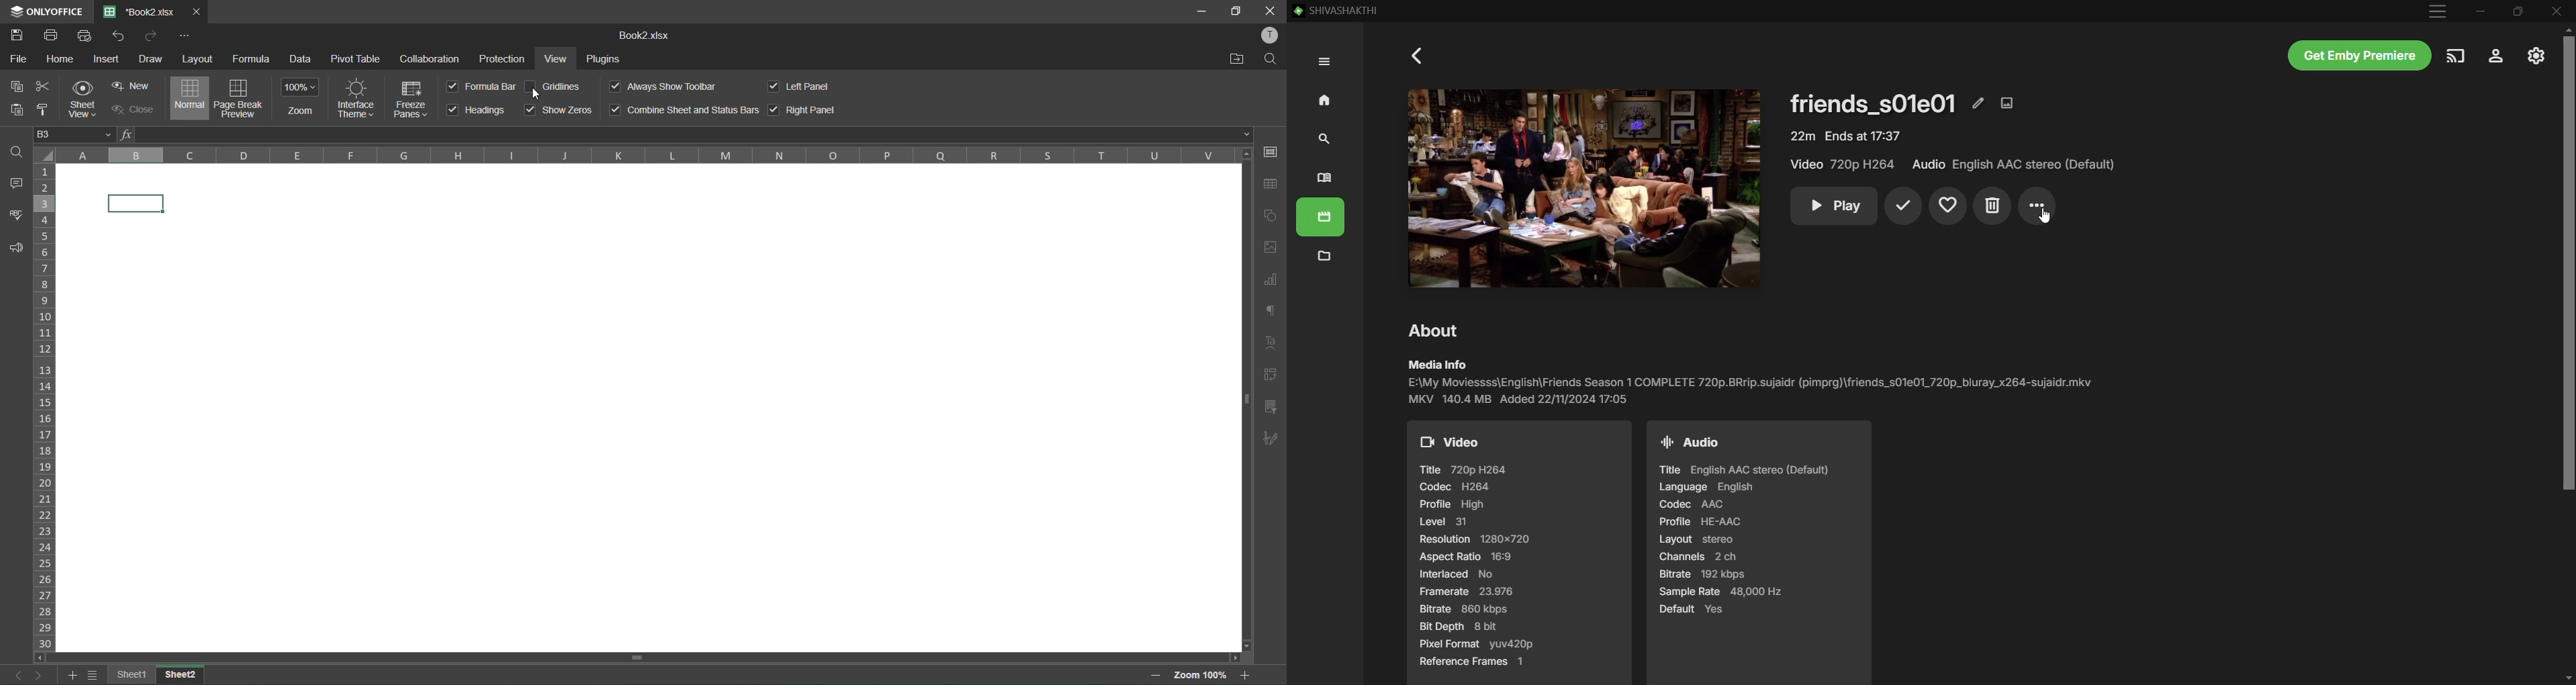 Image resolution: width=2576 pixels, height=700 pixels. Describe the element at coordinates (44, 110) in the screenshot. I see `copy style` at that location.